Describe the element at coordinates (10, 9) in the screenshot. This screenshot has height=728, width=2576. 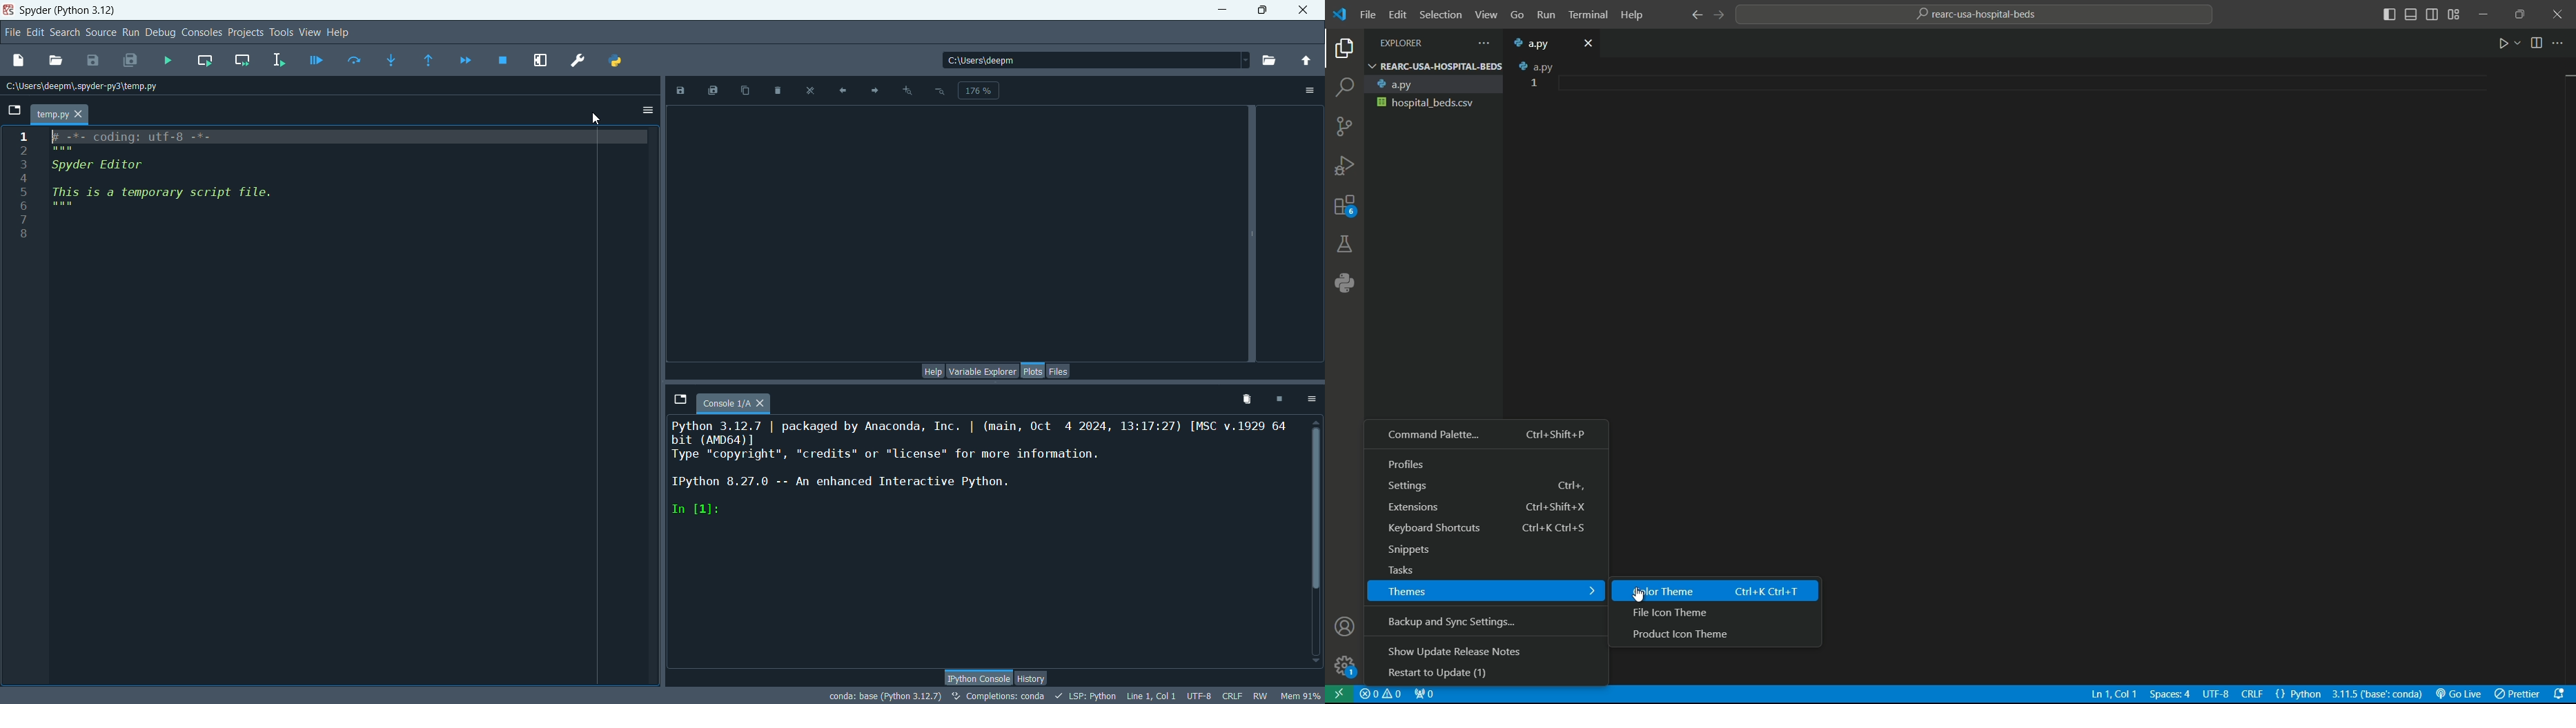
I see `logo` at that location.